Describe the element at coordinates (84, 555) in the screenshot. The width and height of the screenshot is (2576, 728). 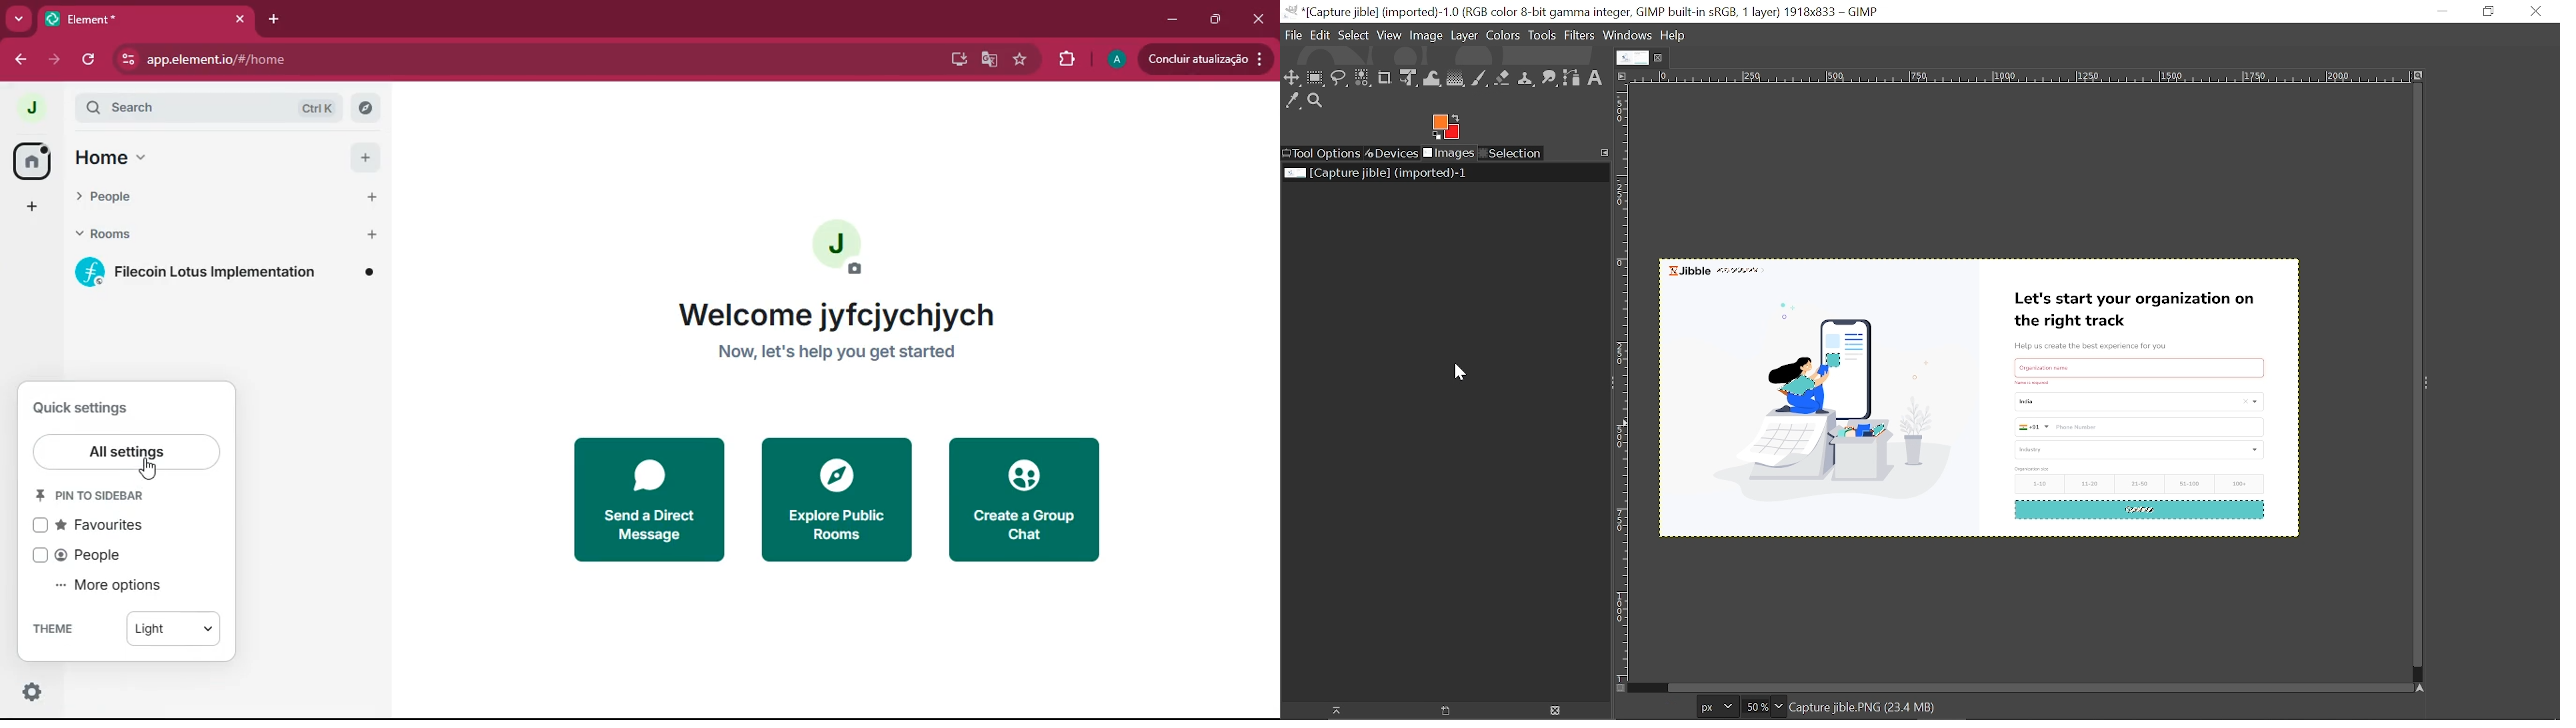
I see `people` at that location.